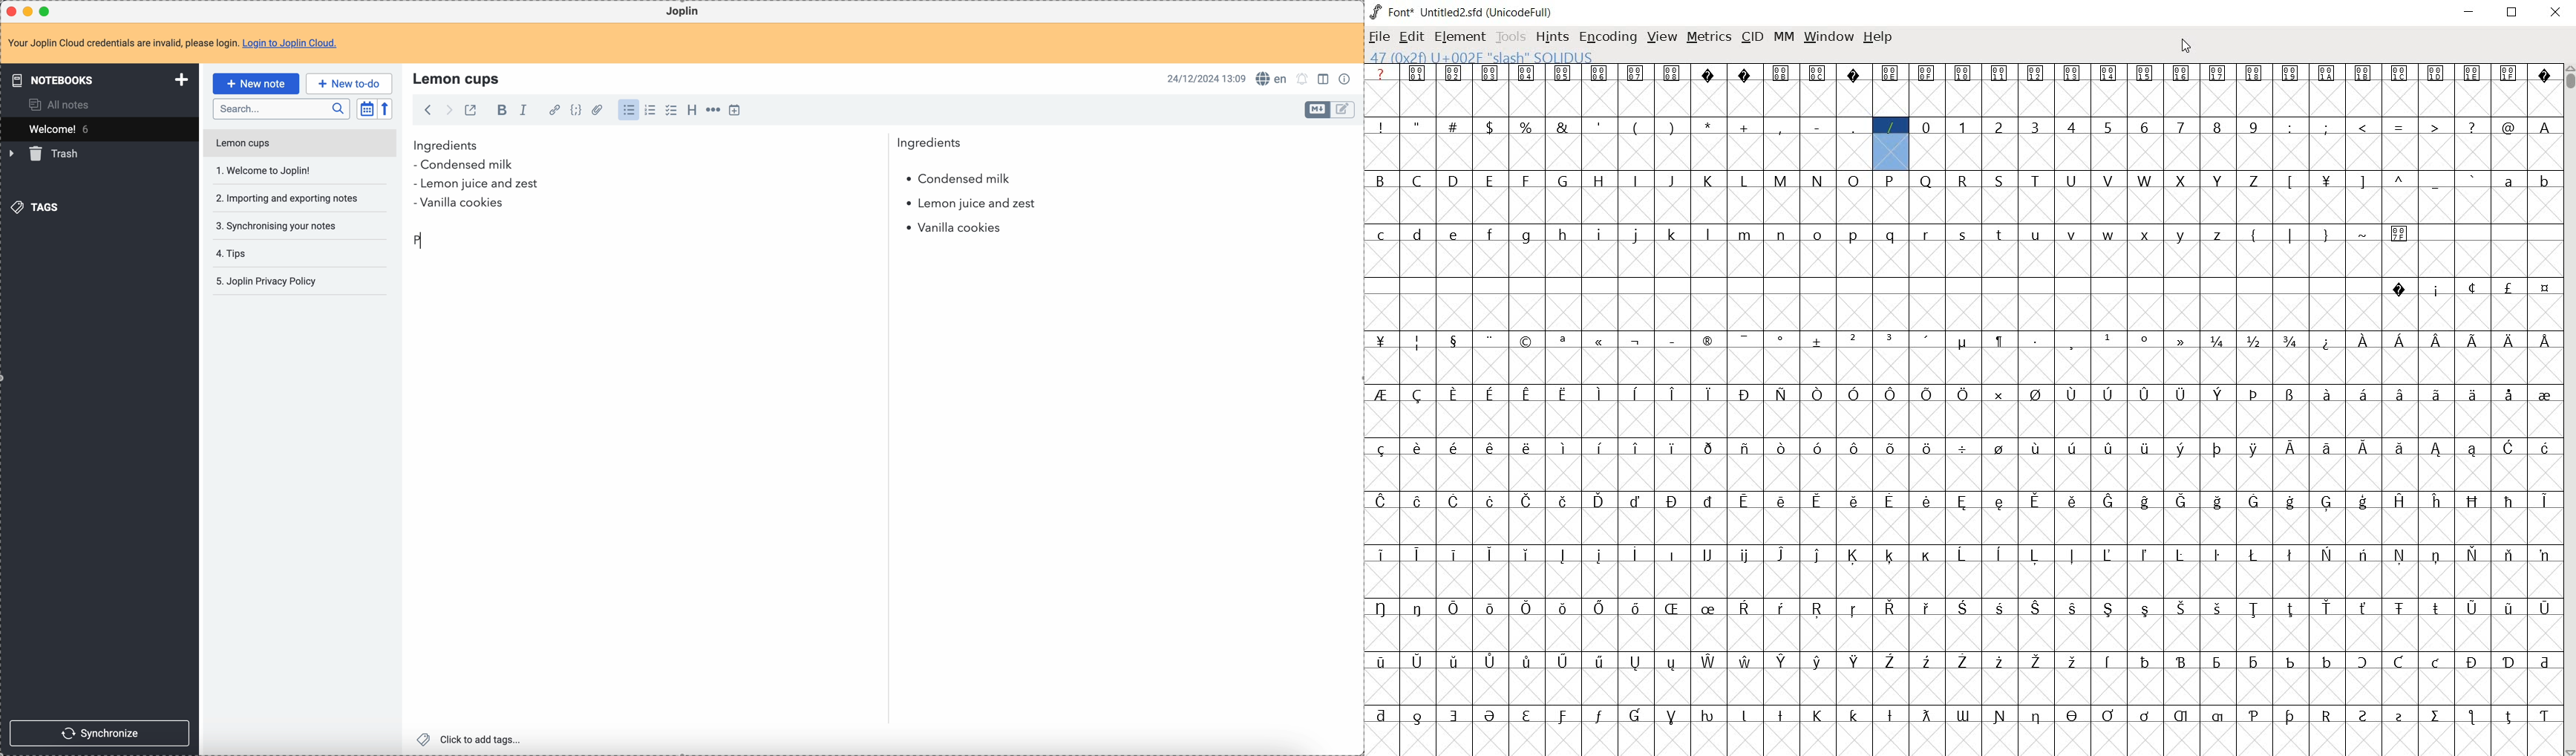  Describe the element at coordinates (1673, 394) in the screenshot. I see `glyph` at that location.